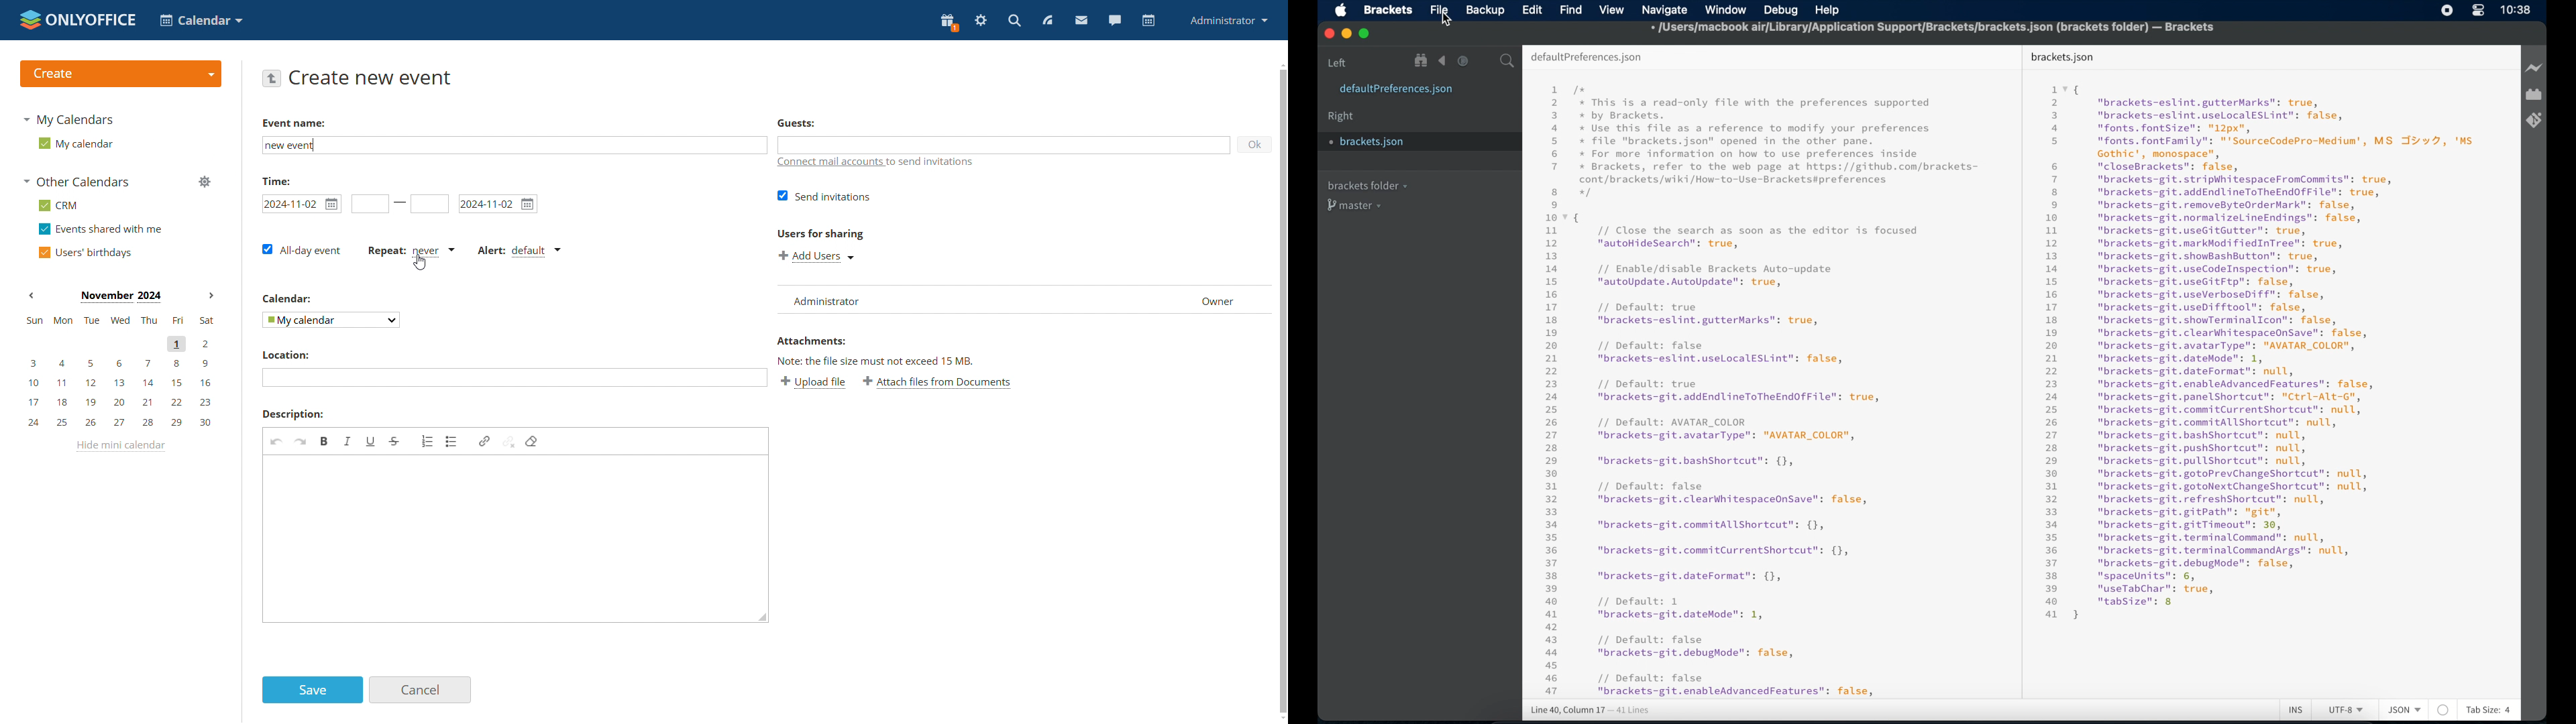  What do you see at coordinates (1591, 711) in the screenshot?
I see `line  38,  column 20 - 41 lines` at bounding box center [1591, 711].